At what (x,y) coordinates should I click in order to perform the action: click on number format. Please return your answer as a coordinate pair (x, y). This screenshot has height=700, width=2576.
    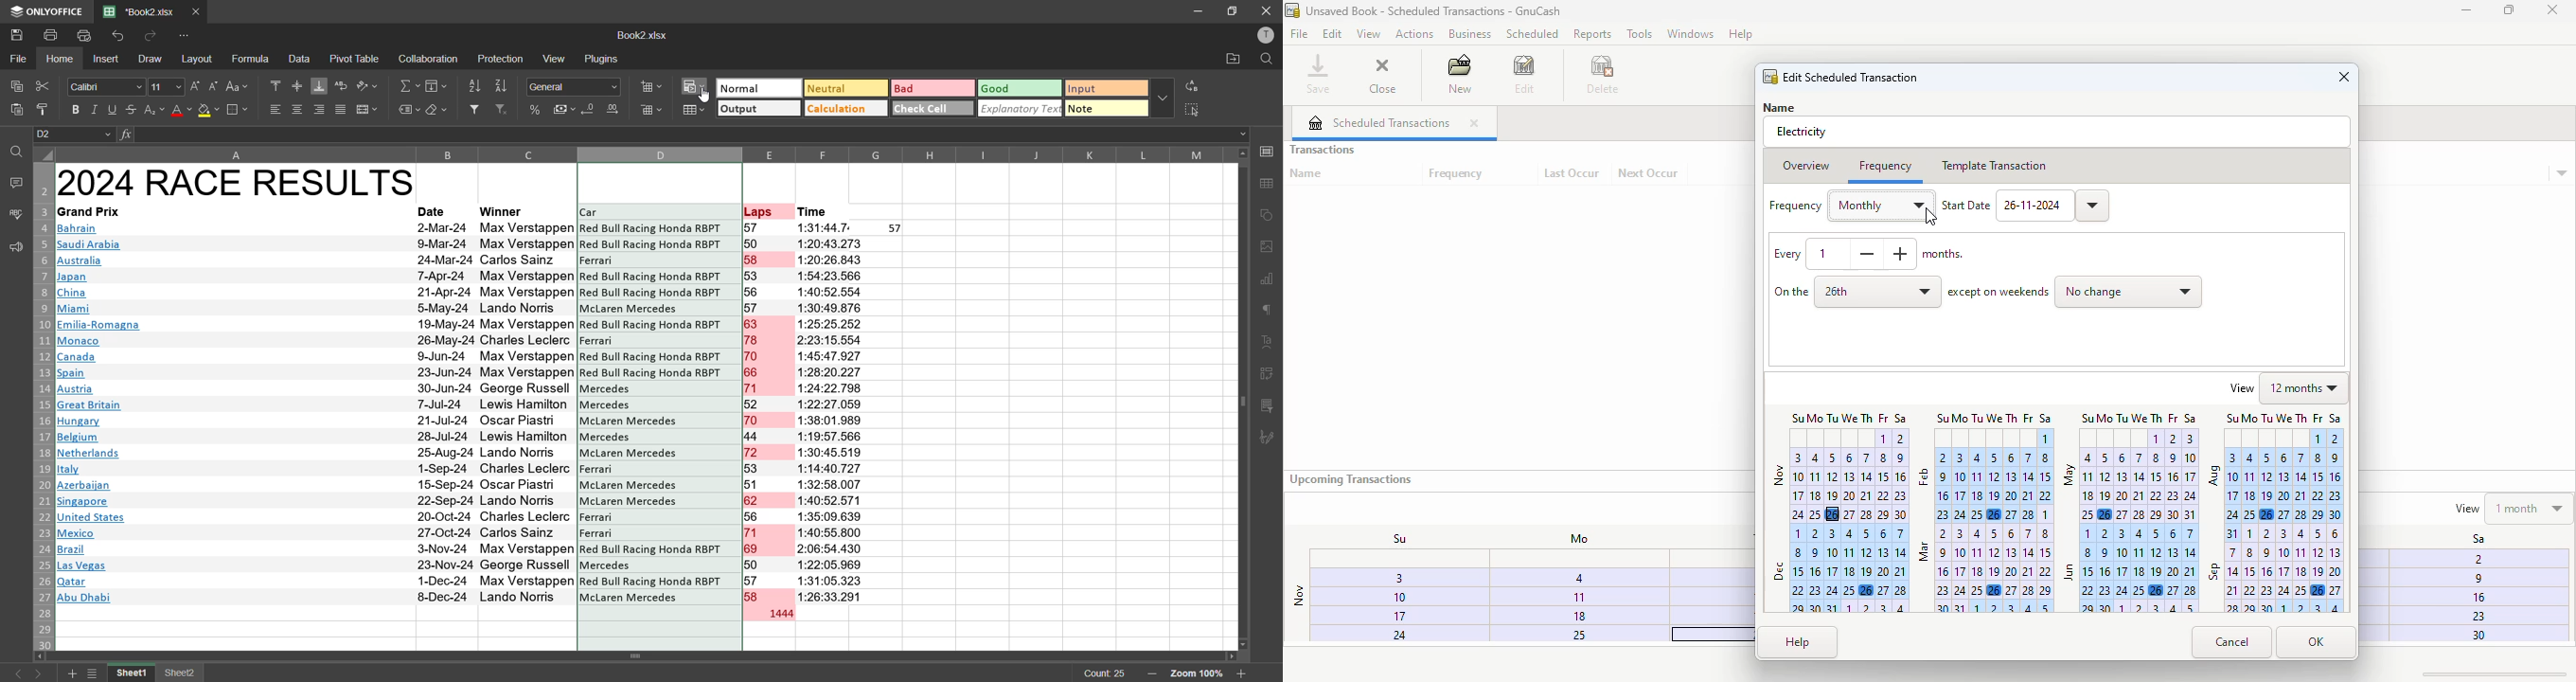
    Looking at the image, I should click on (578, 86).